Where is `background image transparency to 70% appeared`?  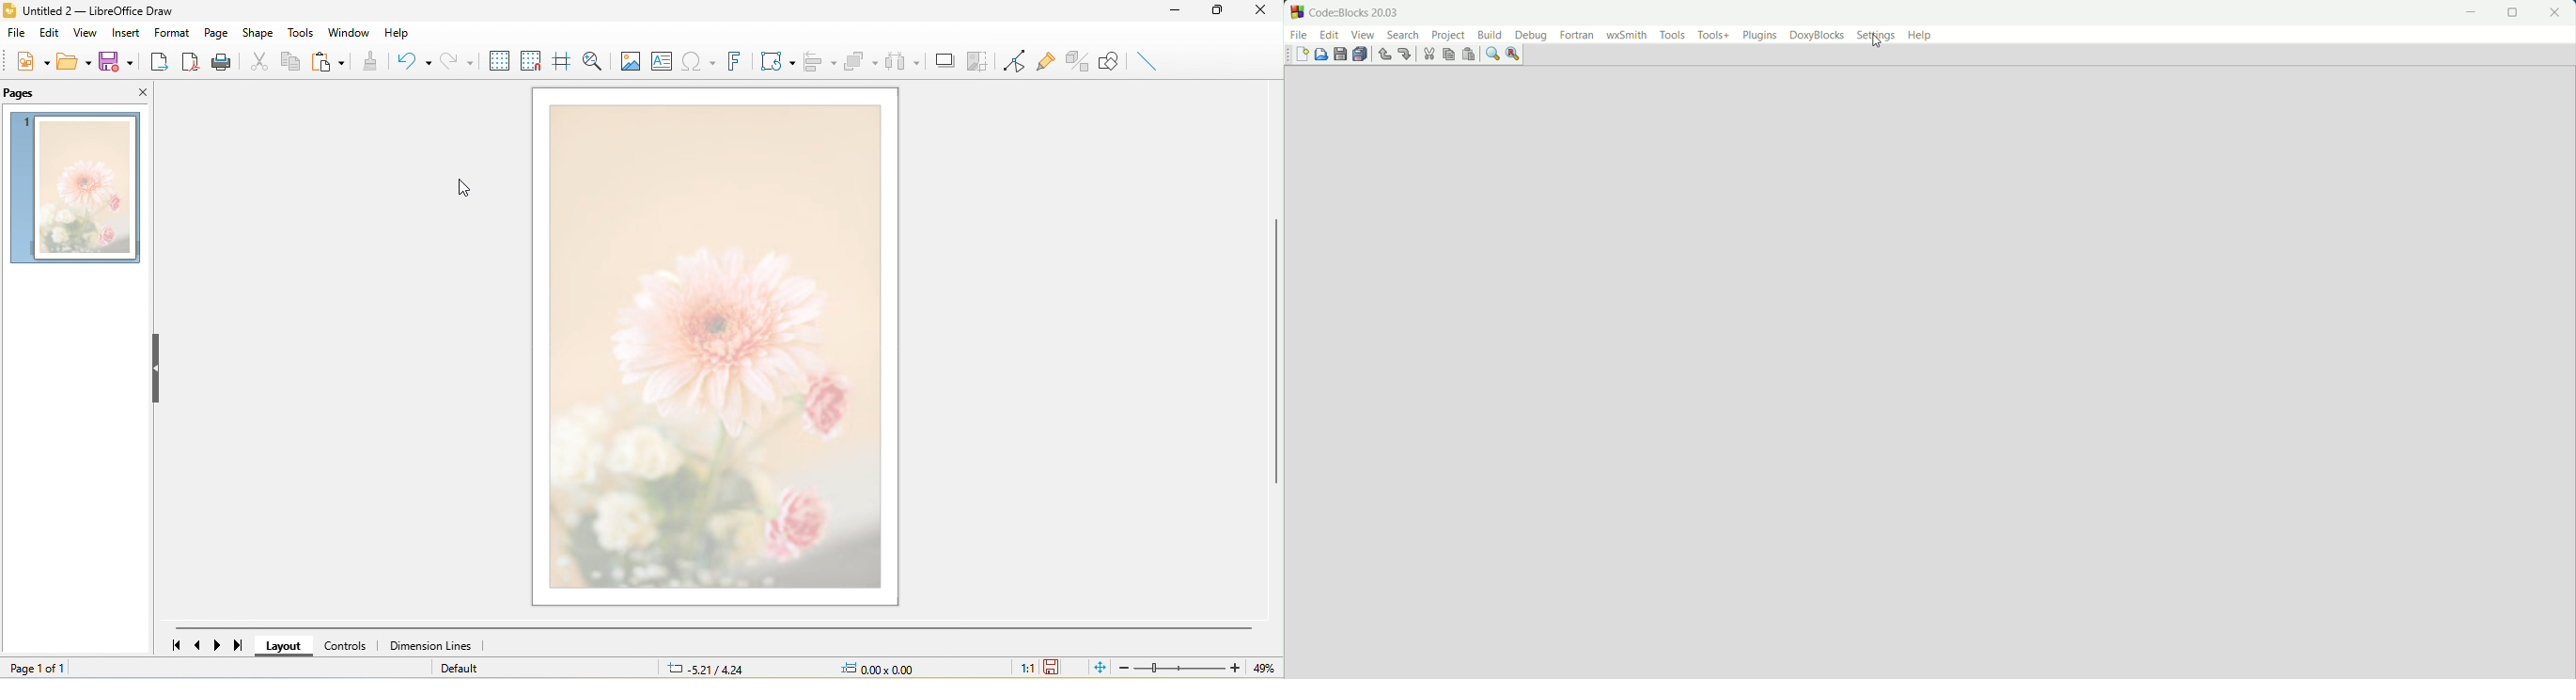 background image transparency to 70% appeared is located at coordinates (714, 350).